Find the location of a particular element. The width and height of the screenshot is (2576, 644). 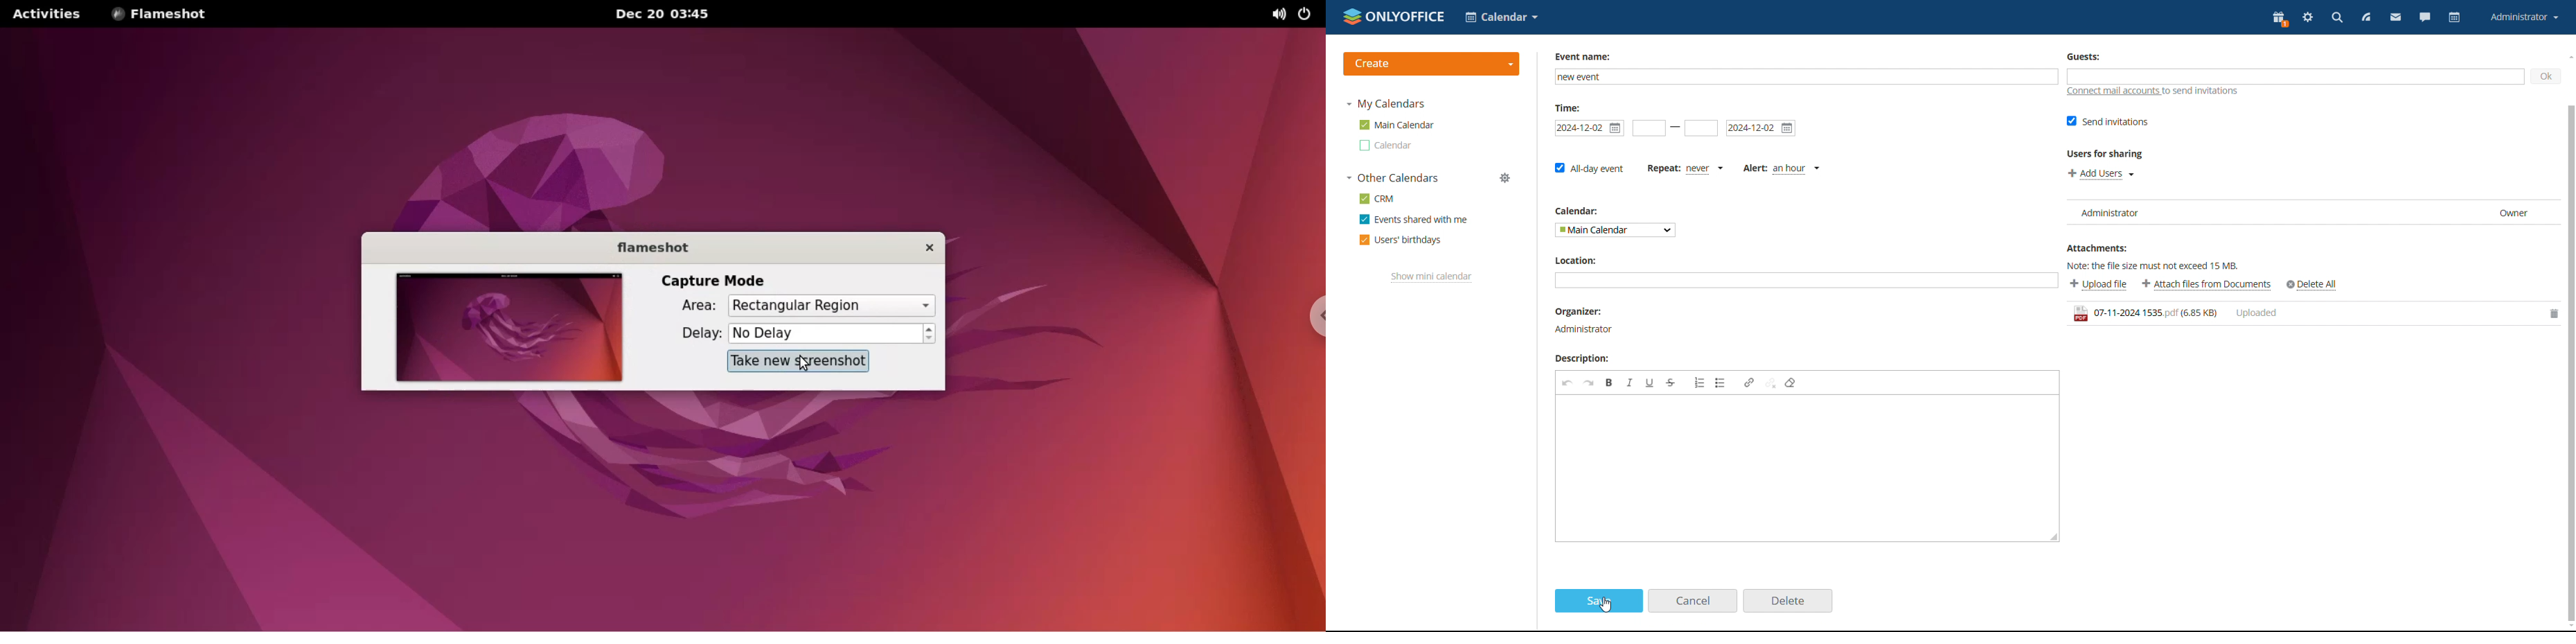

chat is located at coordinates (2426, 18).